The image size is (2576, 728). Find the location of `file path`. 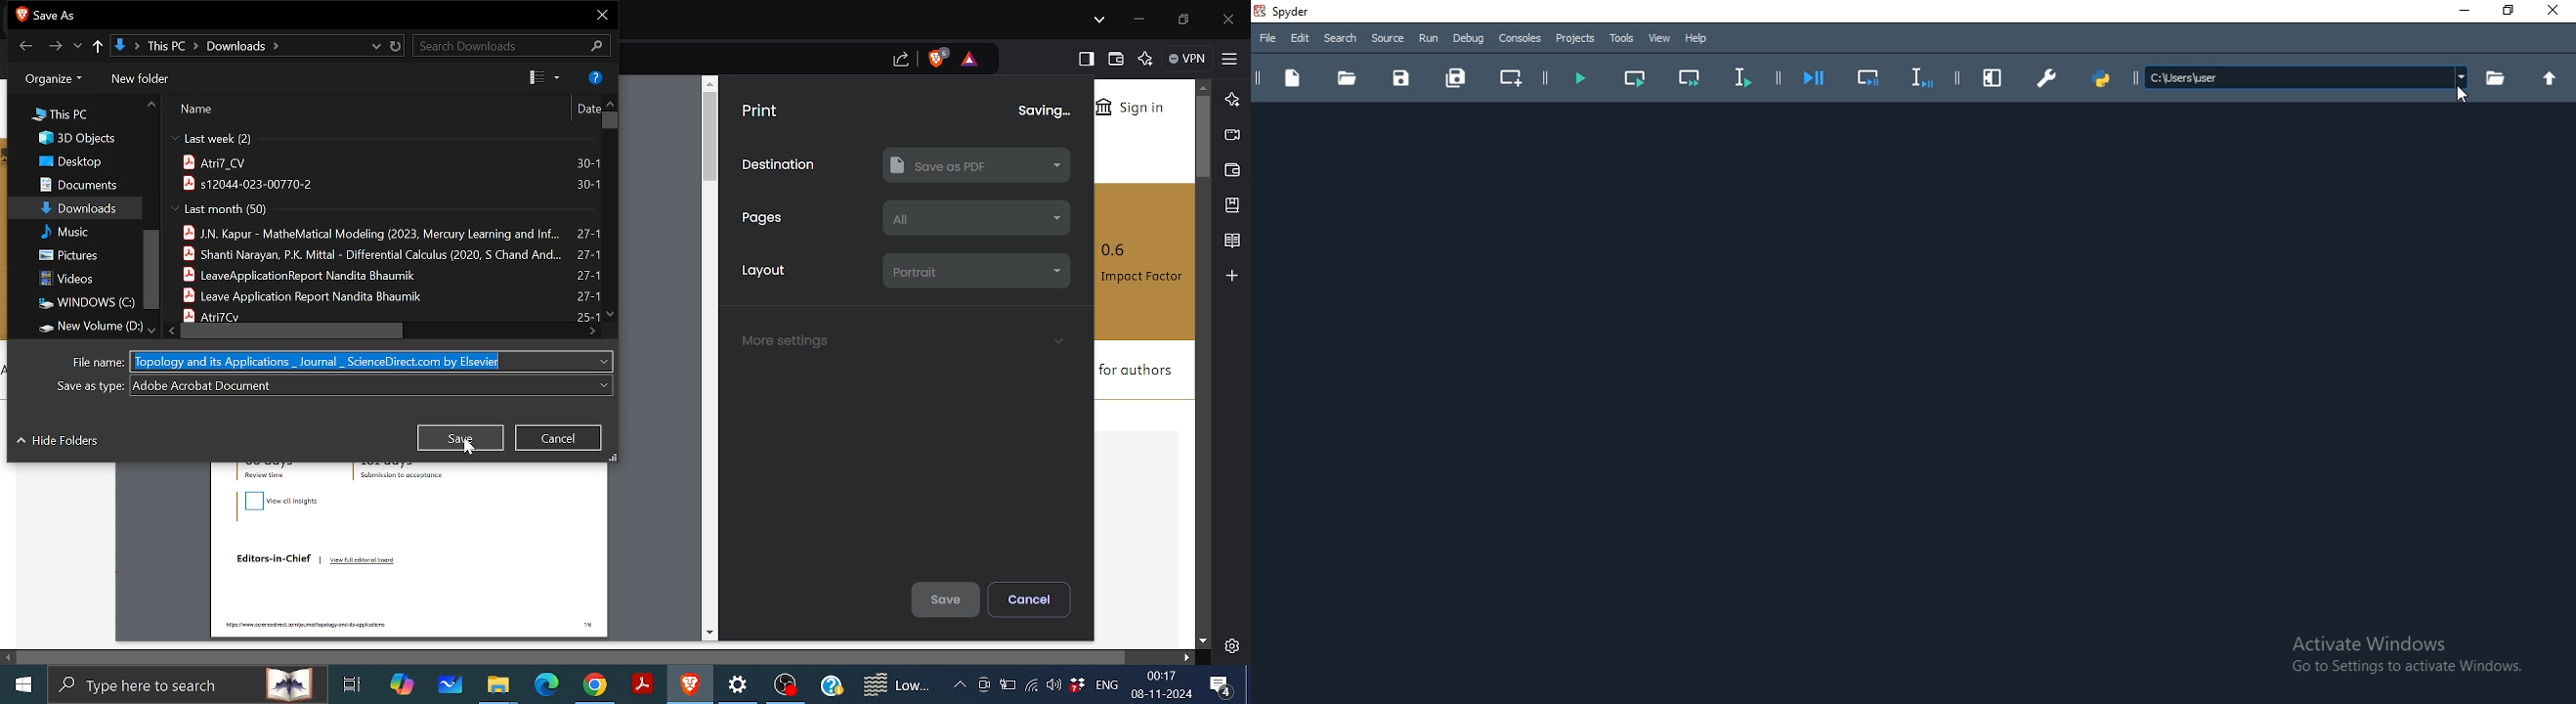

file path is located at coordinates (2304, 78).